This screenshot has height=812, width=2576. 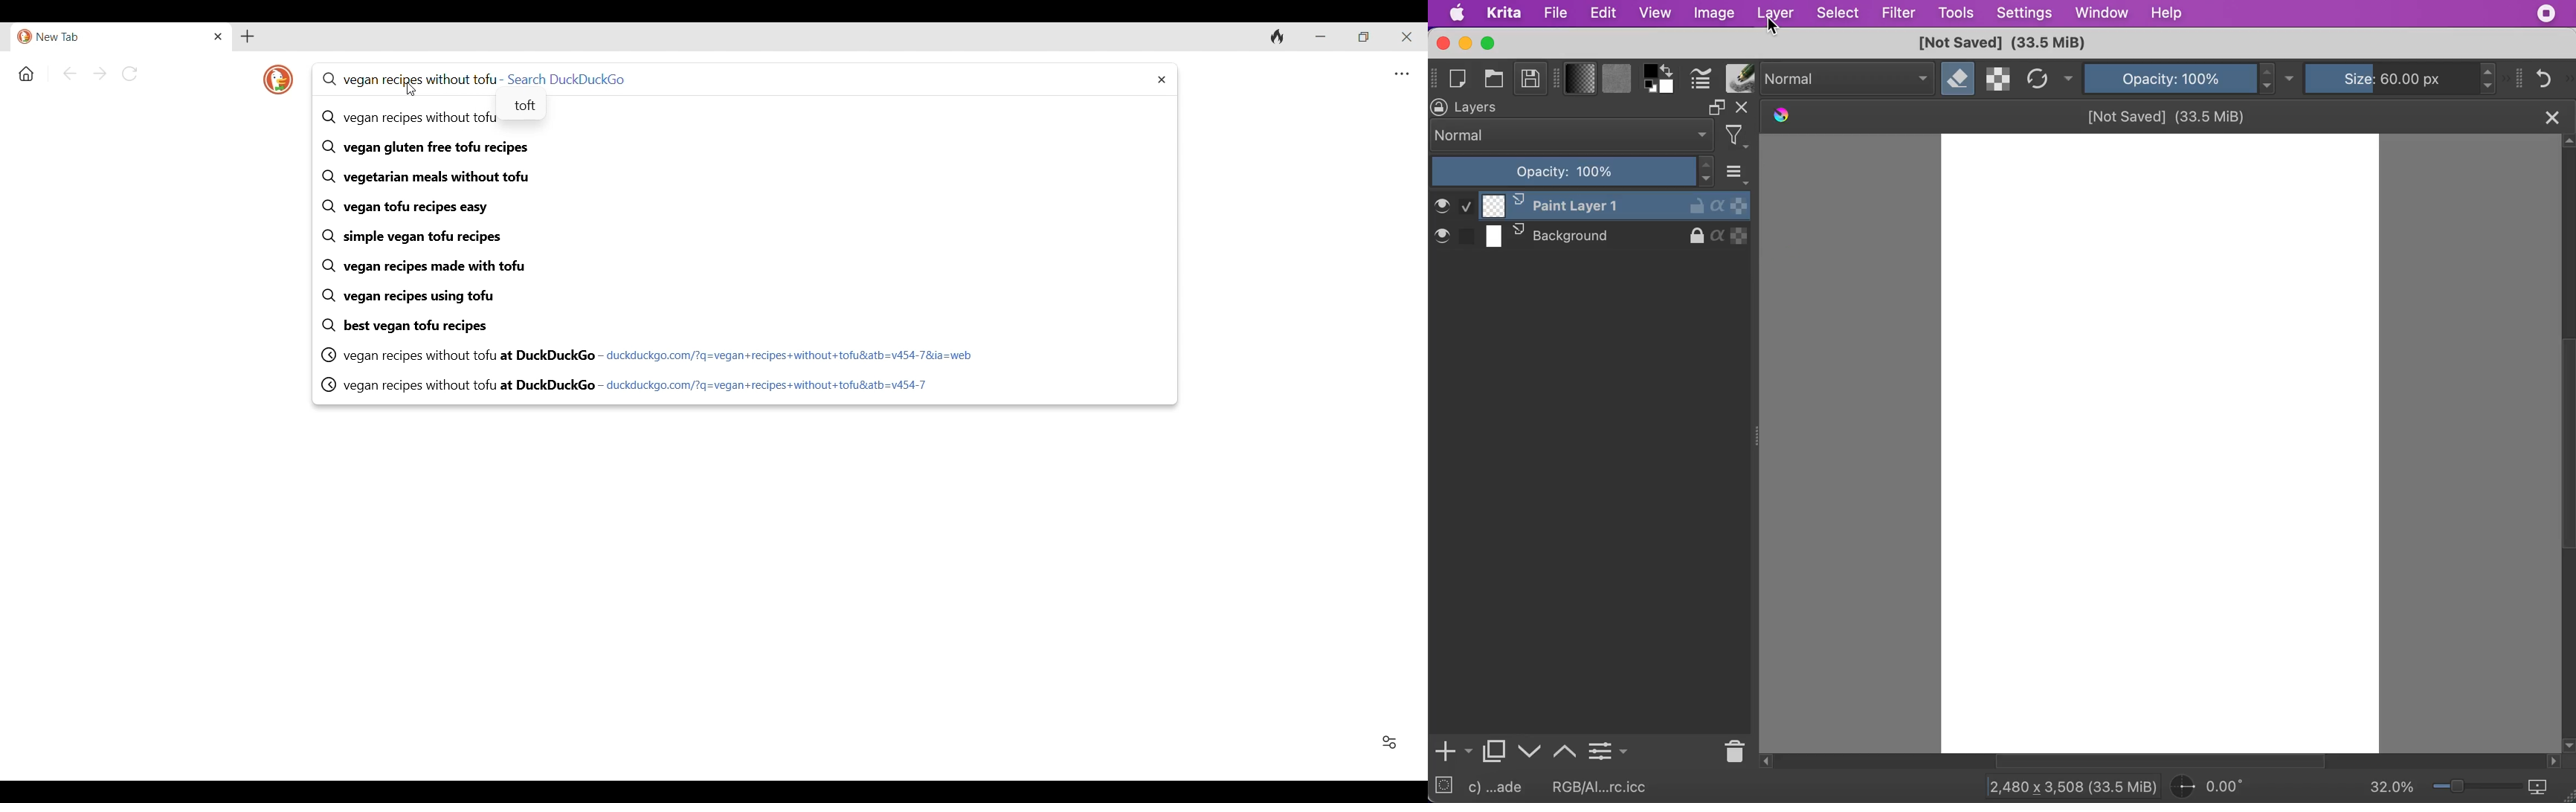 I want to click on delete the layer or mask, so click(x=1732, y=749).